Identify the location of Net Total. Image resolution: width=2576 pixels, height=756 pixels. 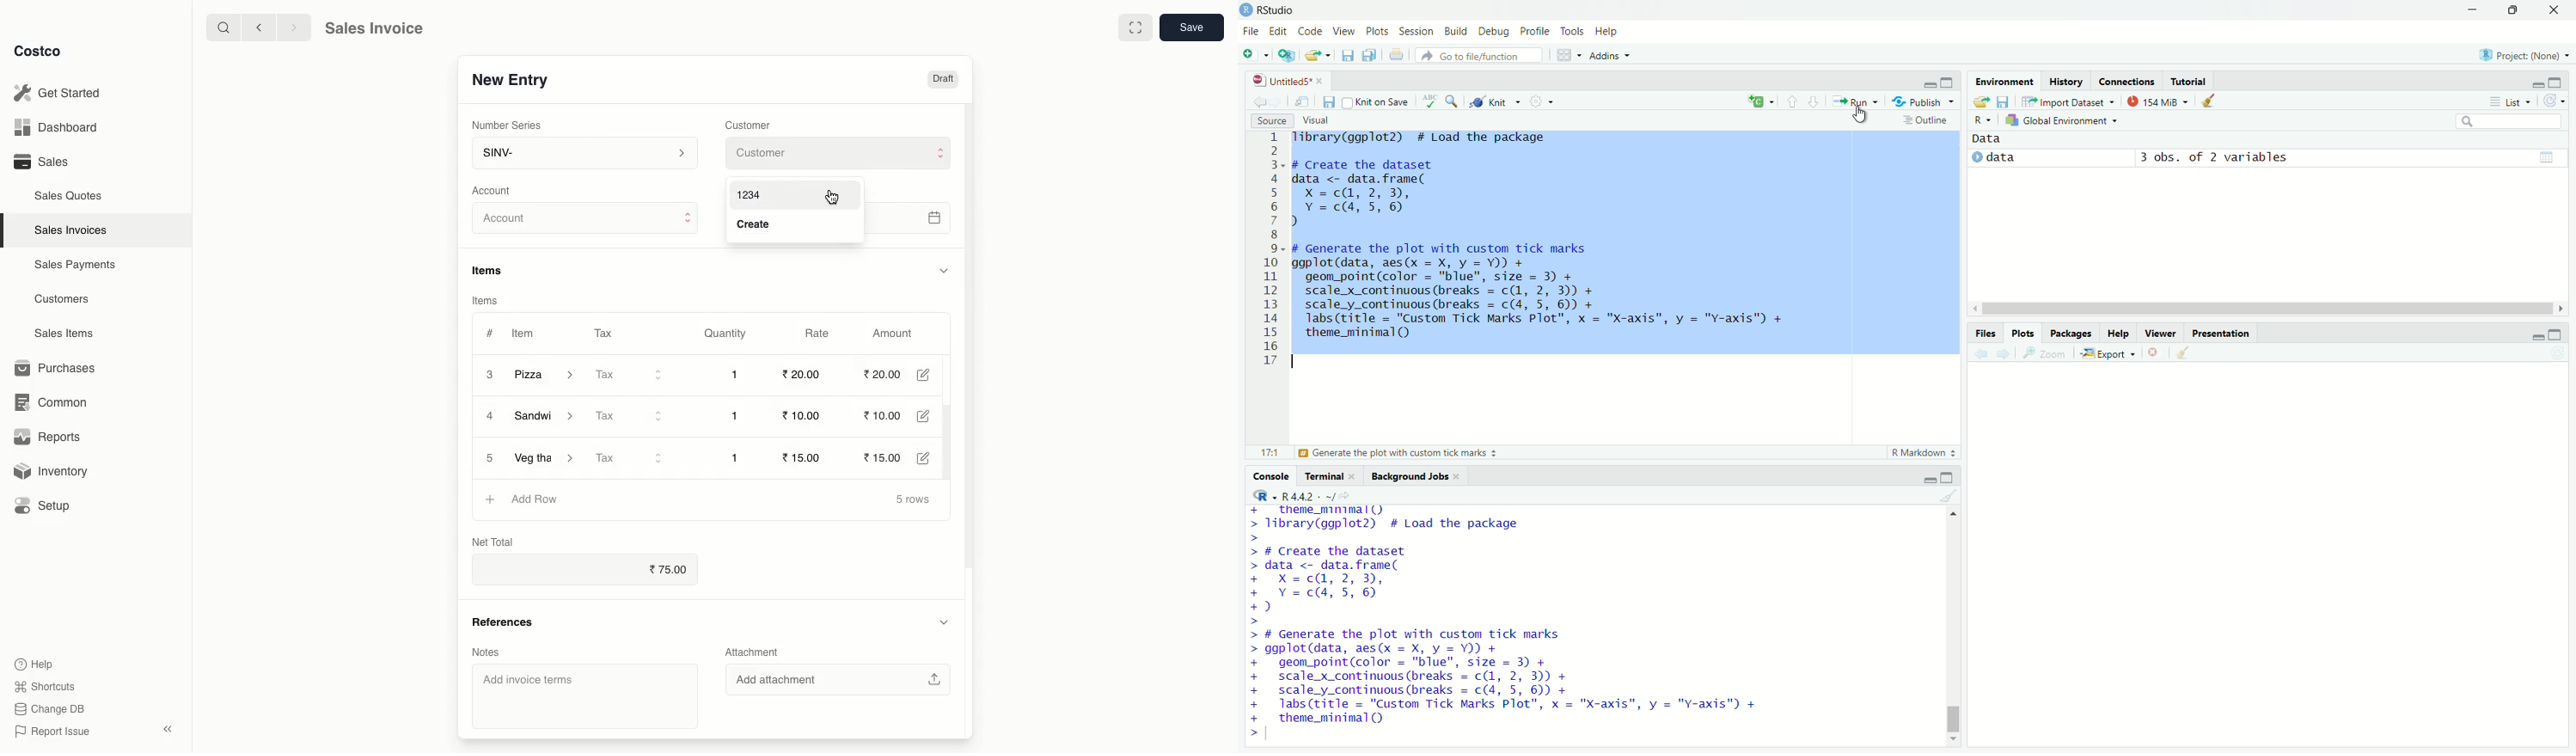
(492, 540).